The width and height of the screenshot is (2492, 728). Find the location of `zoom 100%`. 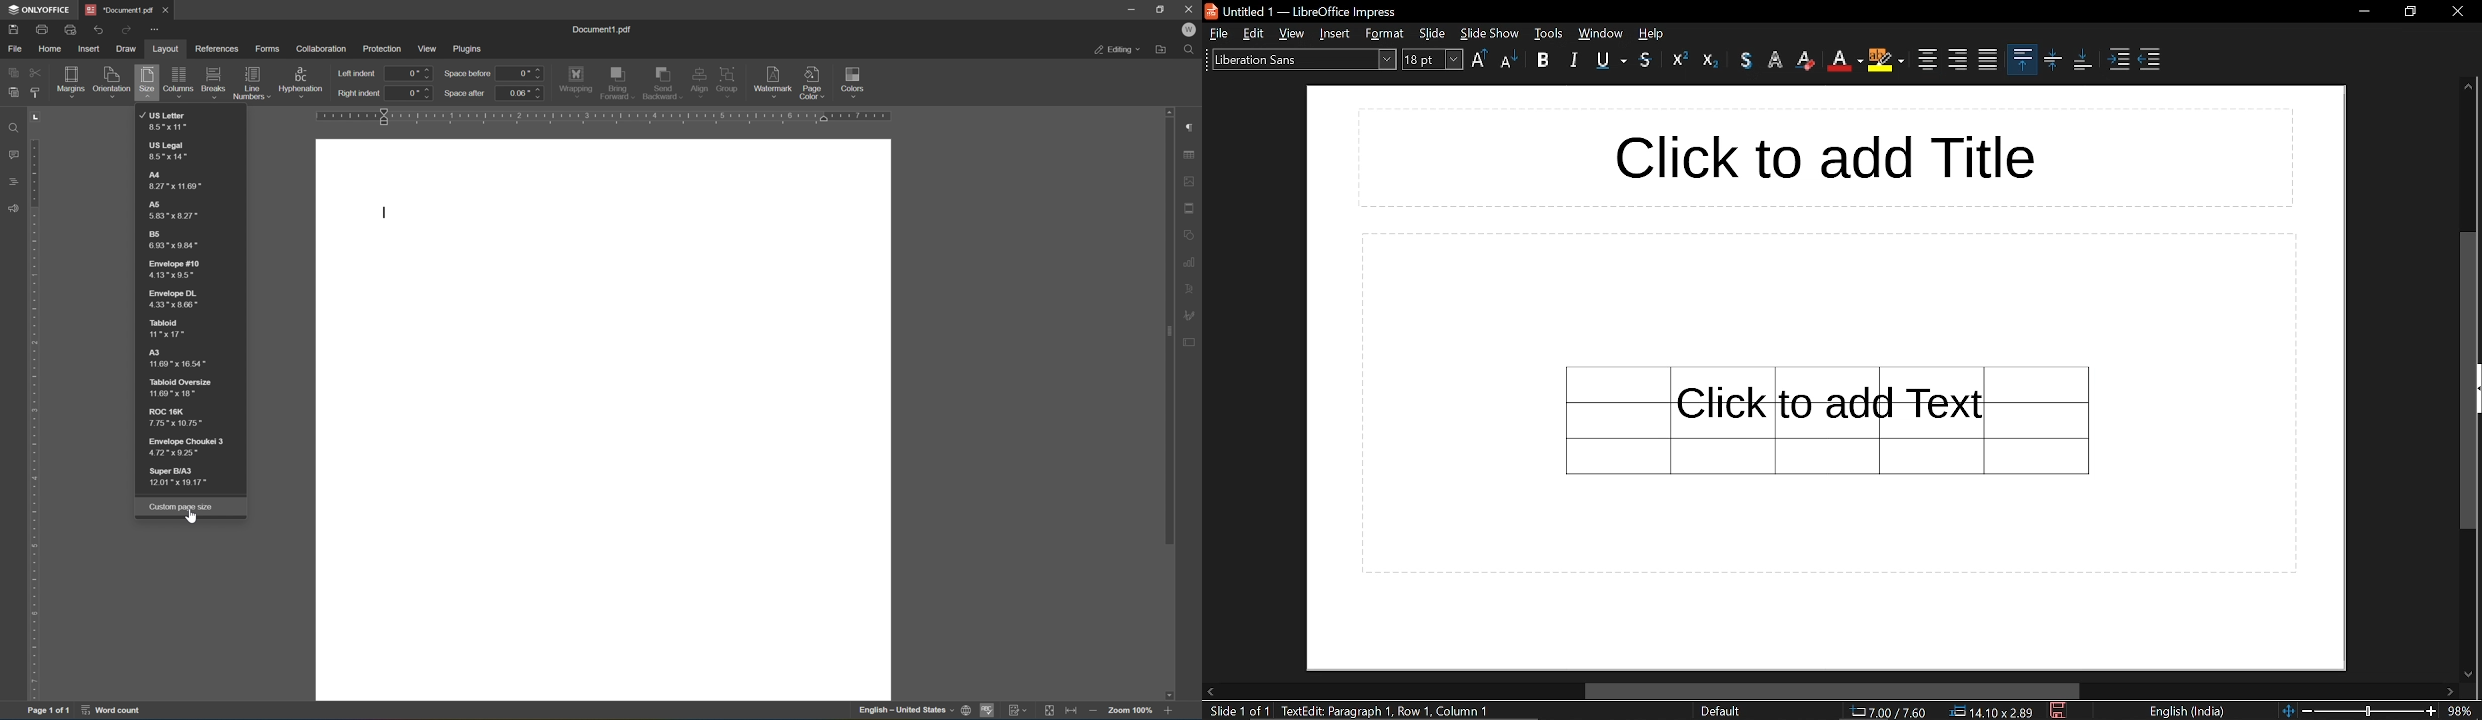

zoom 100% is located at coordinates (1128, 711).